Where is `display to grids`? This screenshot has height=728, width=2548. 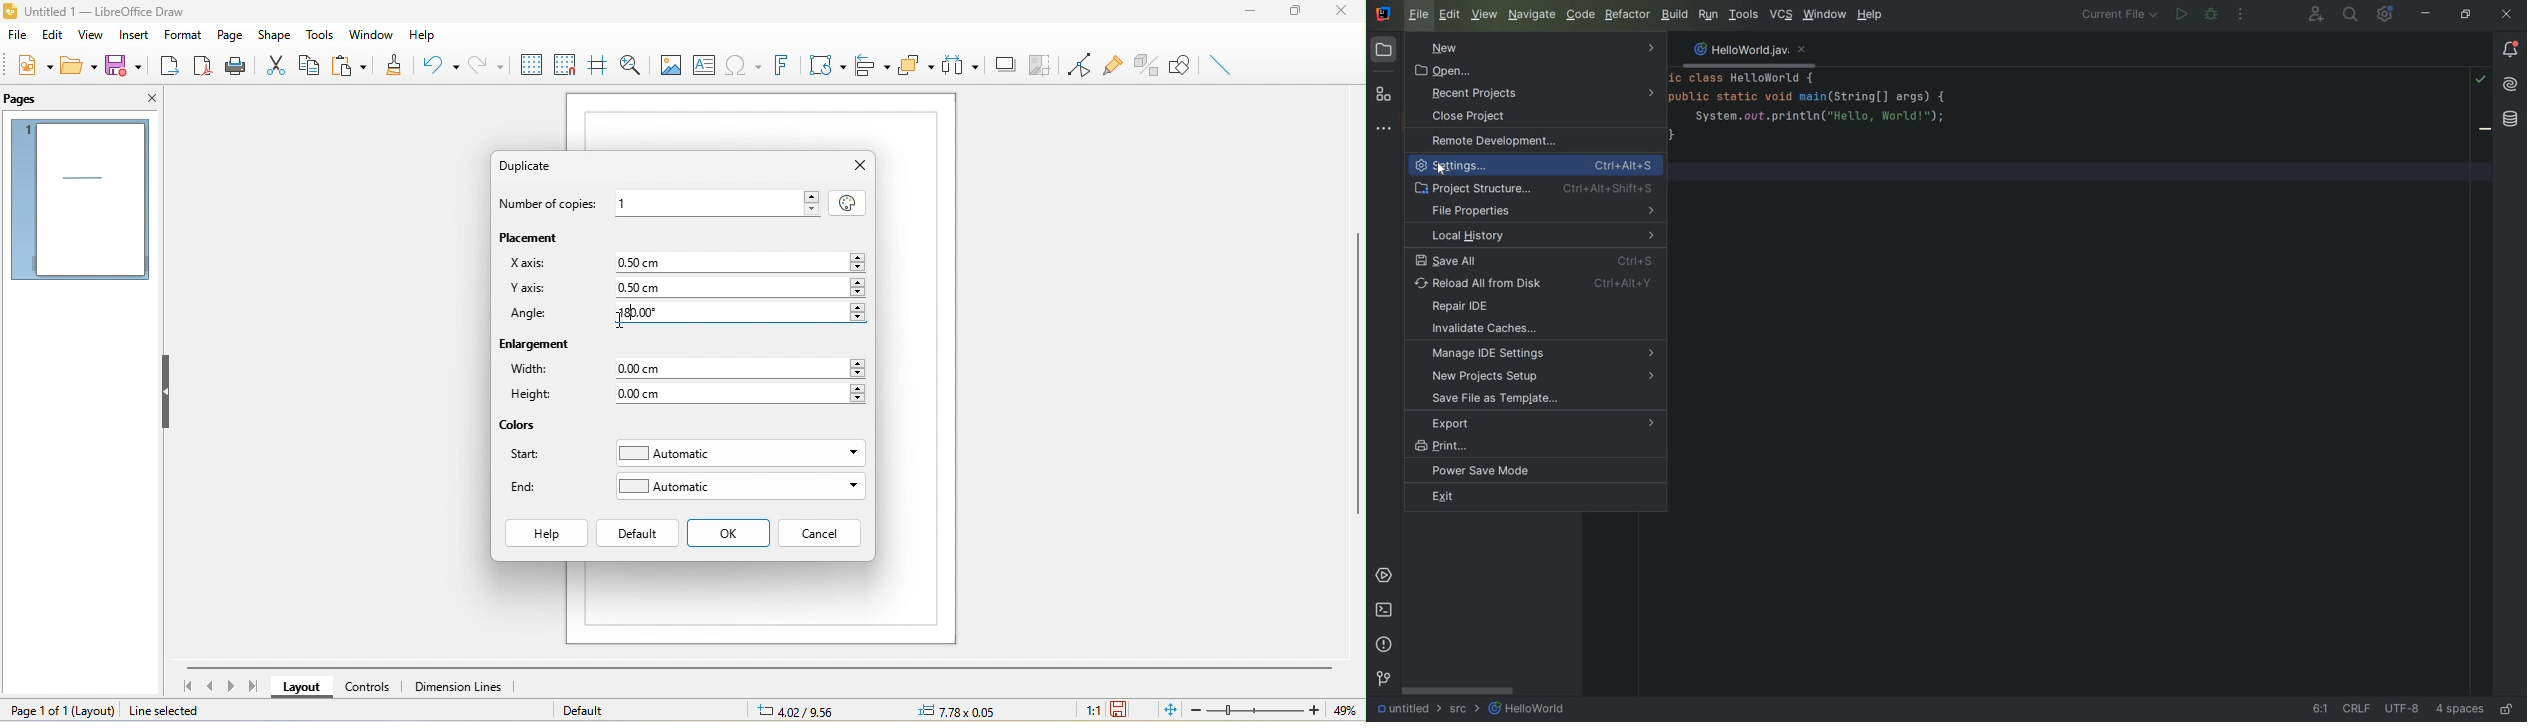 display to grids is located at coordinates (530, 64).